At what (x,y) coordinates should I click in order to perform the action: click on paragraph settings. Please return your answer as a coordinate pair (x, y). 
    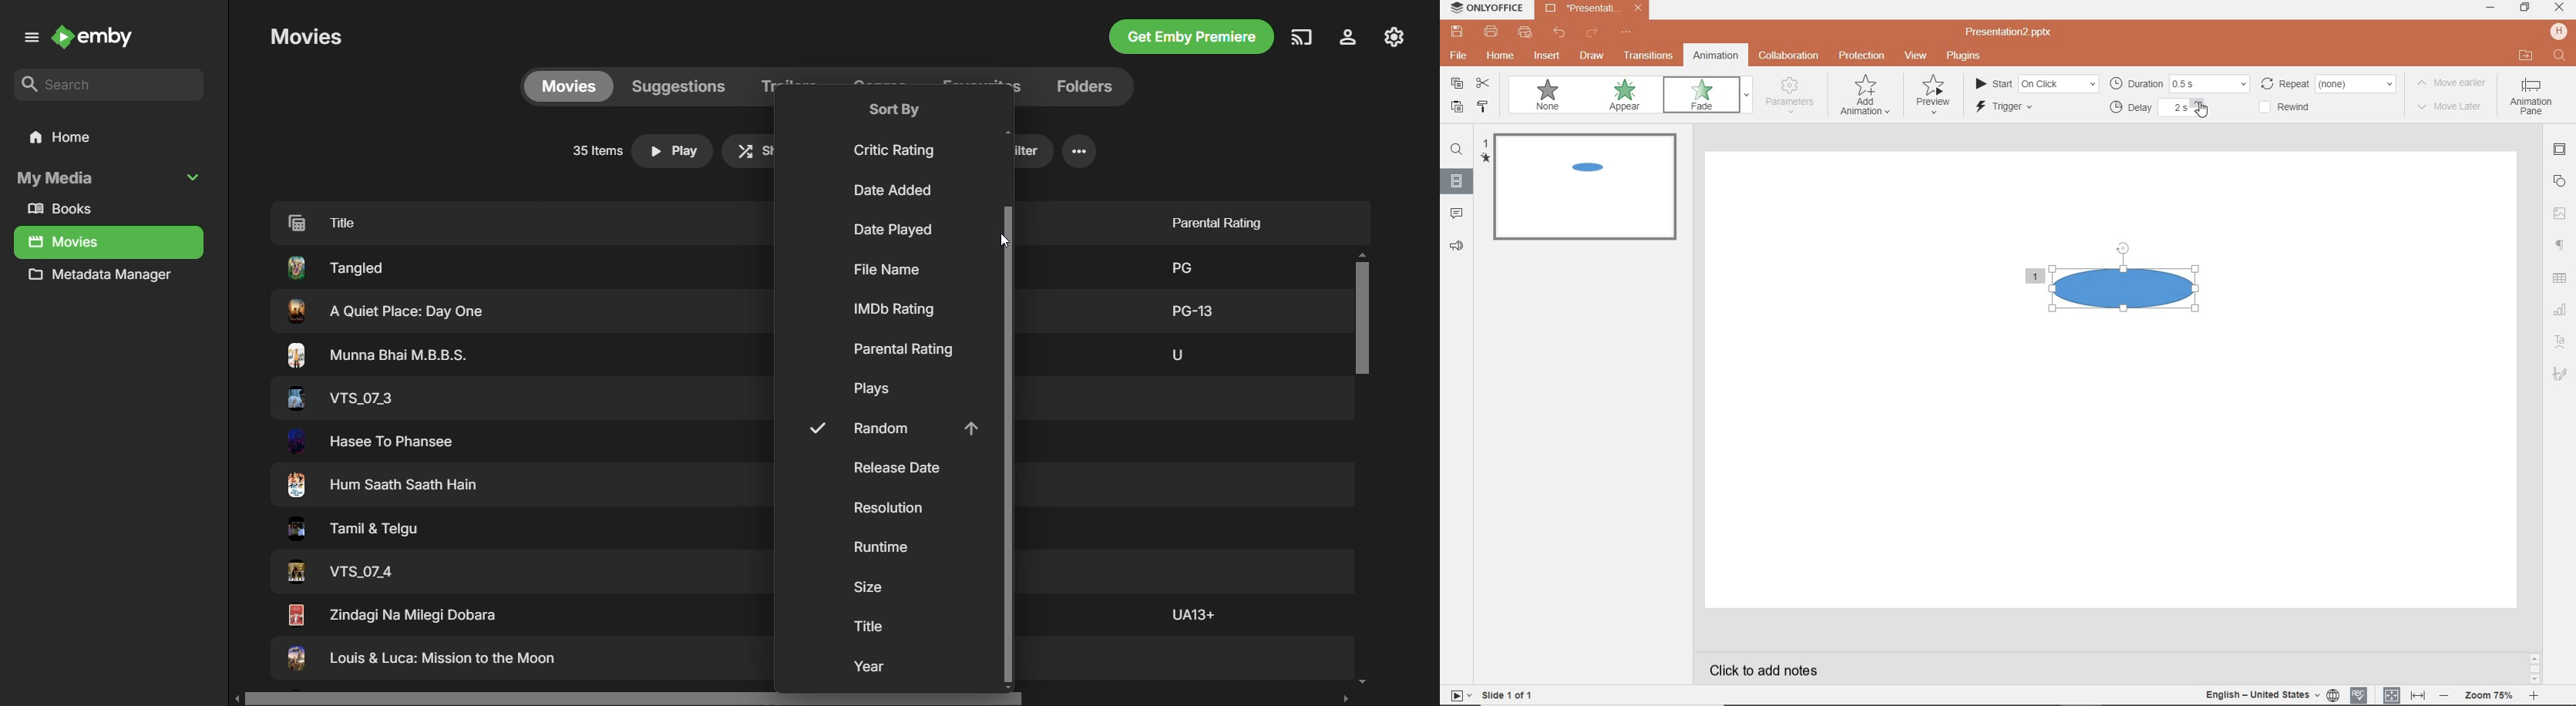
    Looking at the image, I should click on (2559, 245).